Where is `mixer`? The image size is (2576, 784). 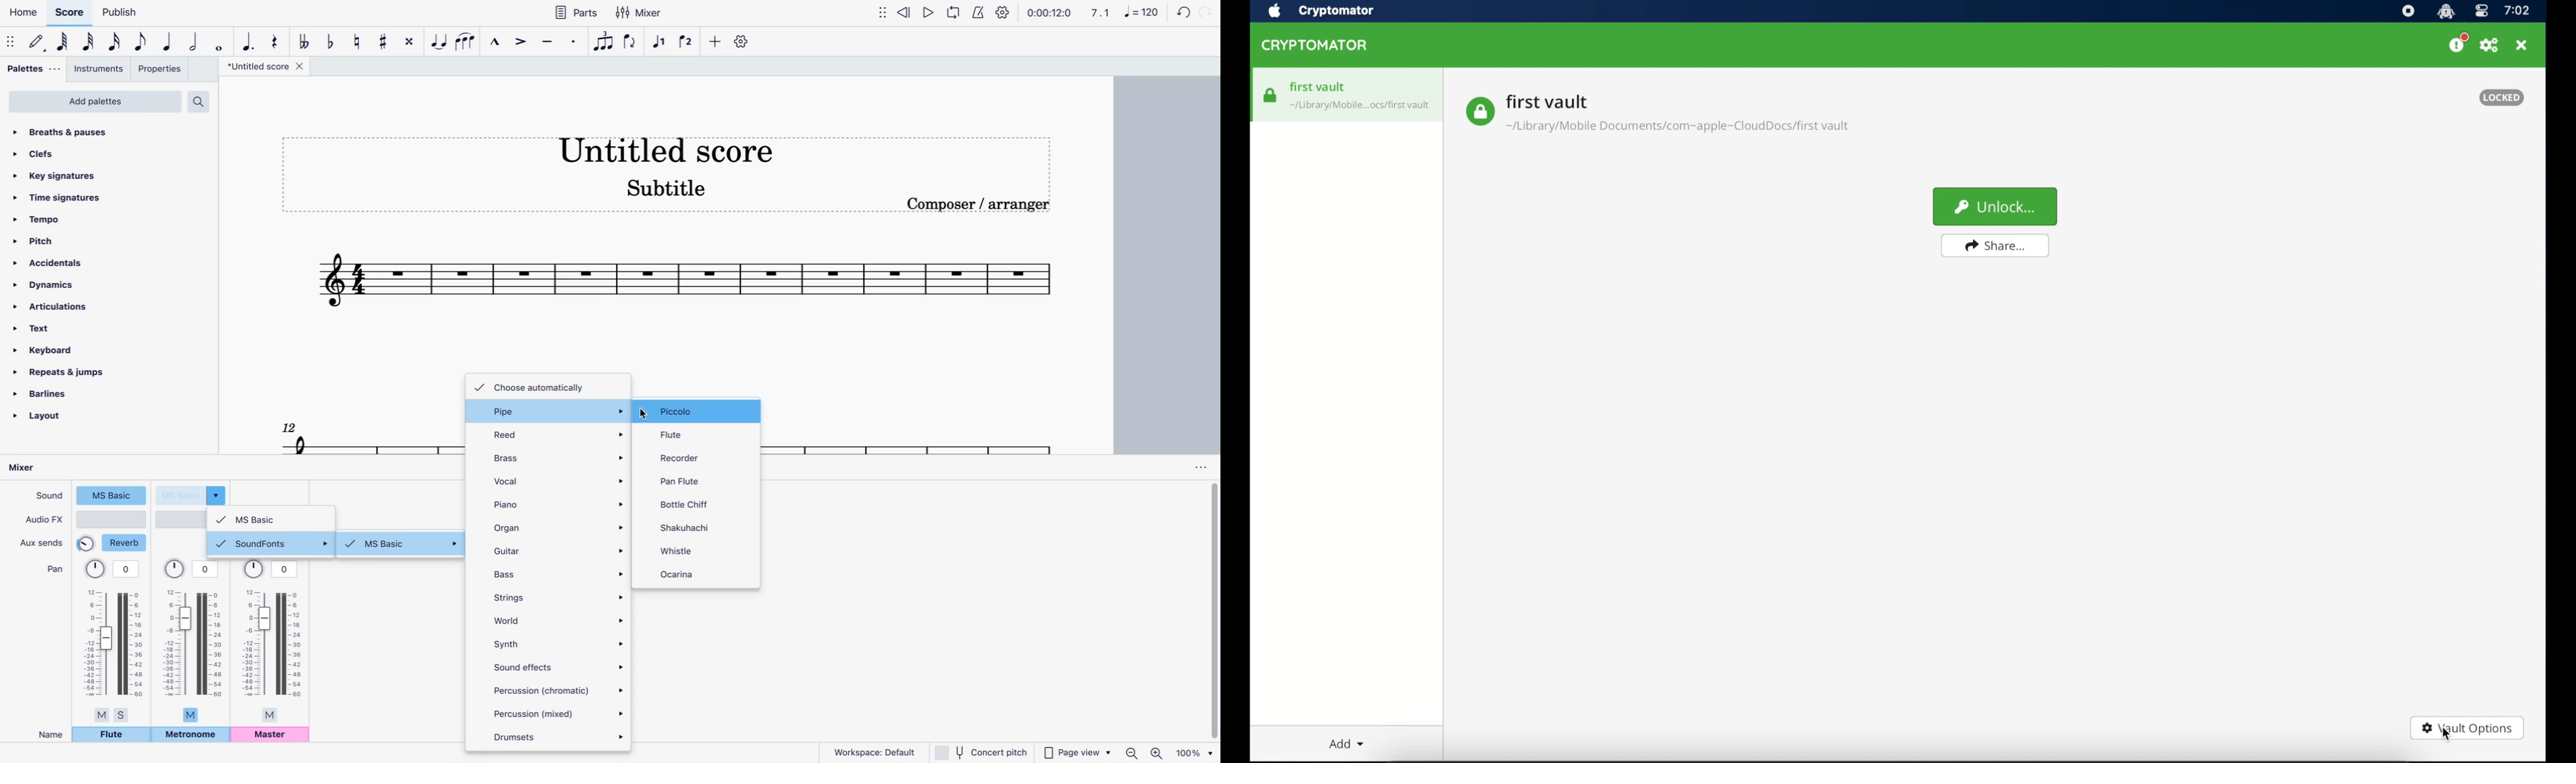 mixer is located at coordinates (28, 468).